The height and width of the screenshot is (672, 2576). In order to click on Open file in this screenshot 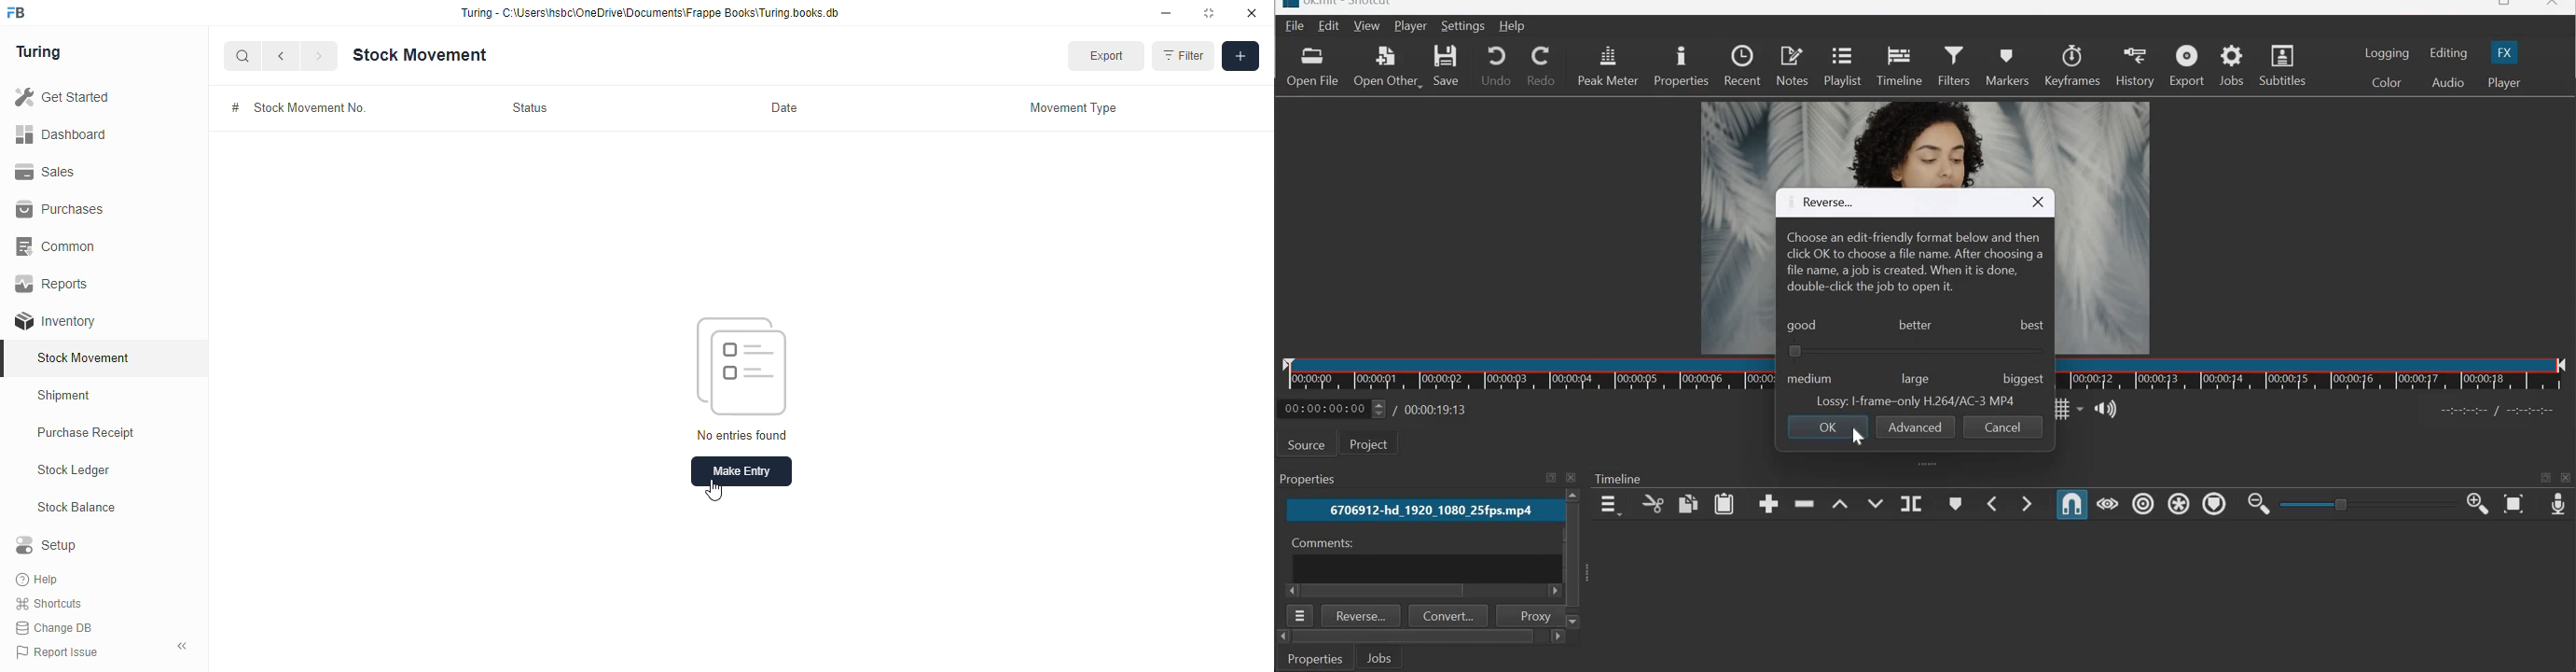, I will do `click(1312, 67)`.